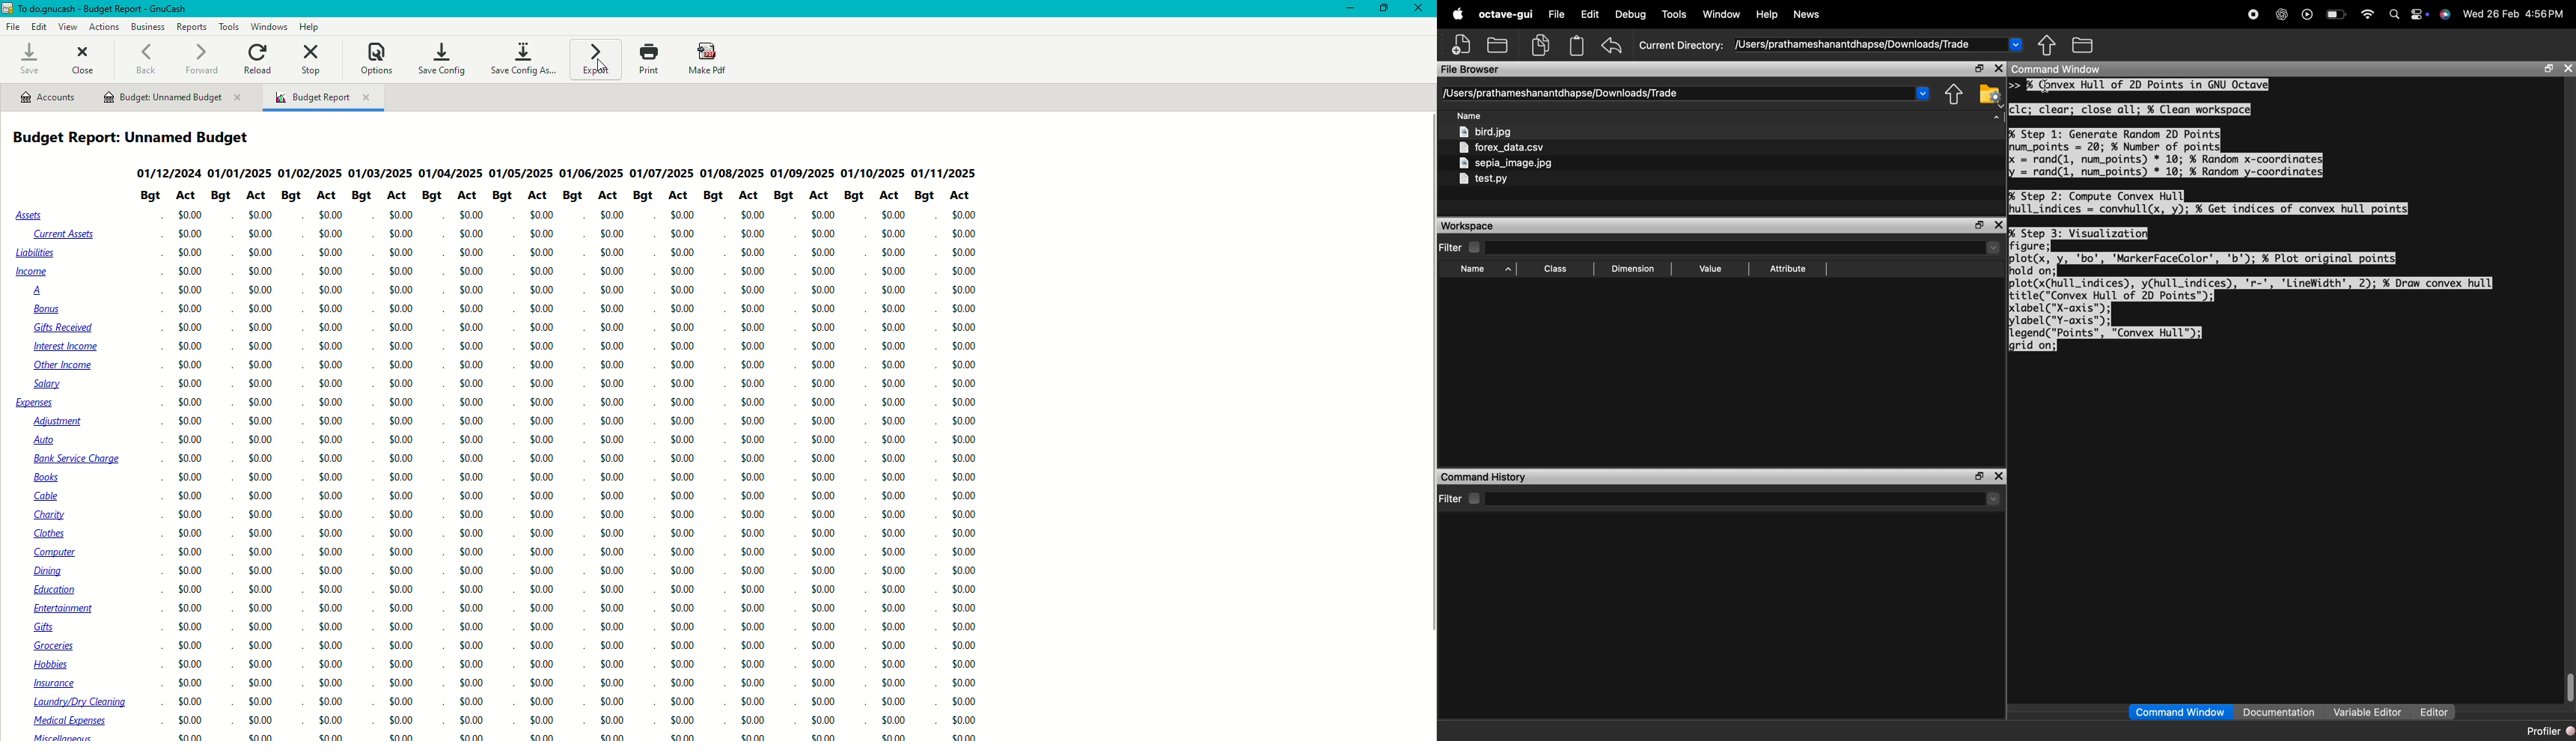  I want to click on $0.00, so click(403, 403).